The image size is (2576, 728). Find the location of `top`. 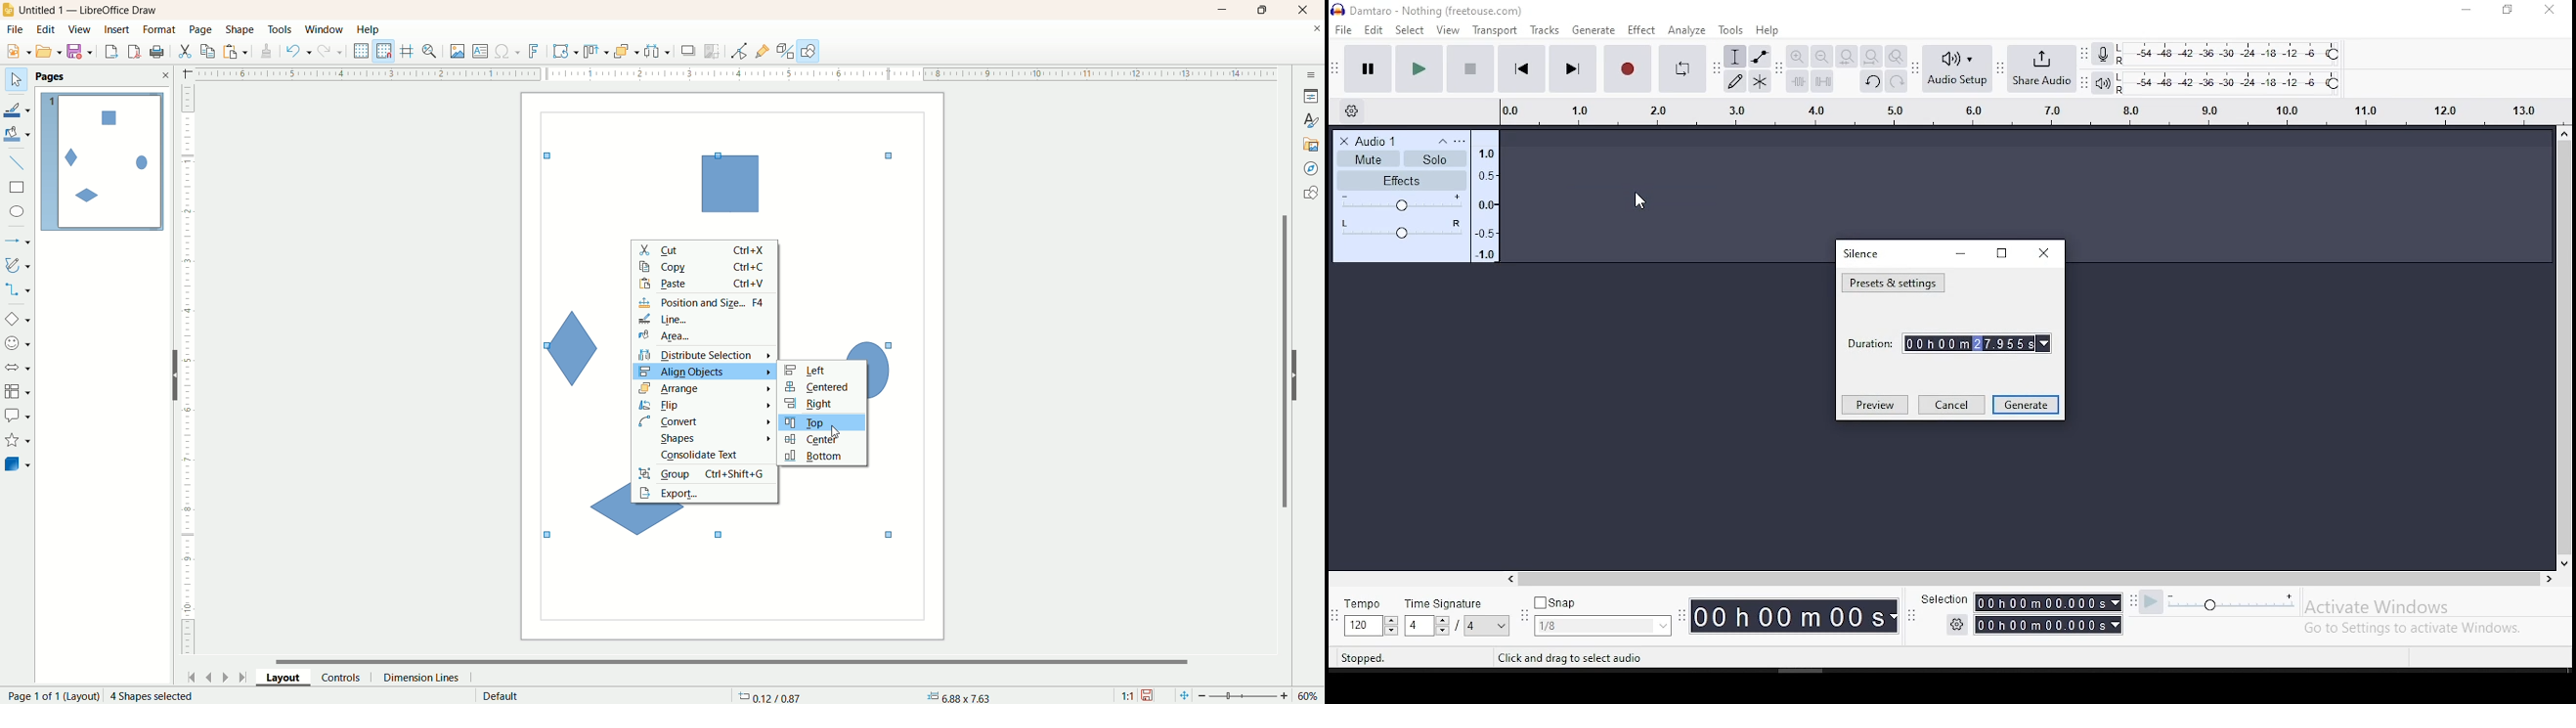

top is located at coordinates (821, 424).